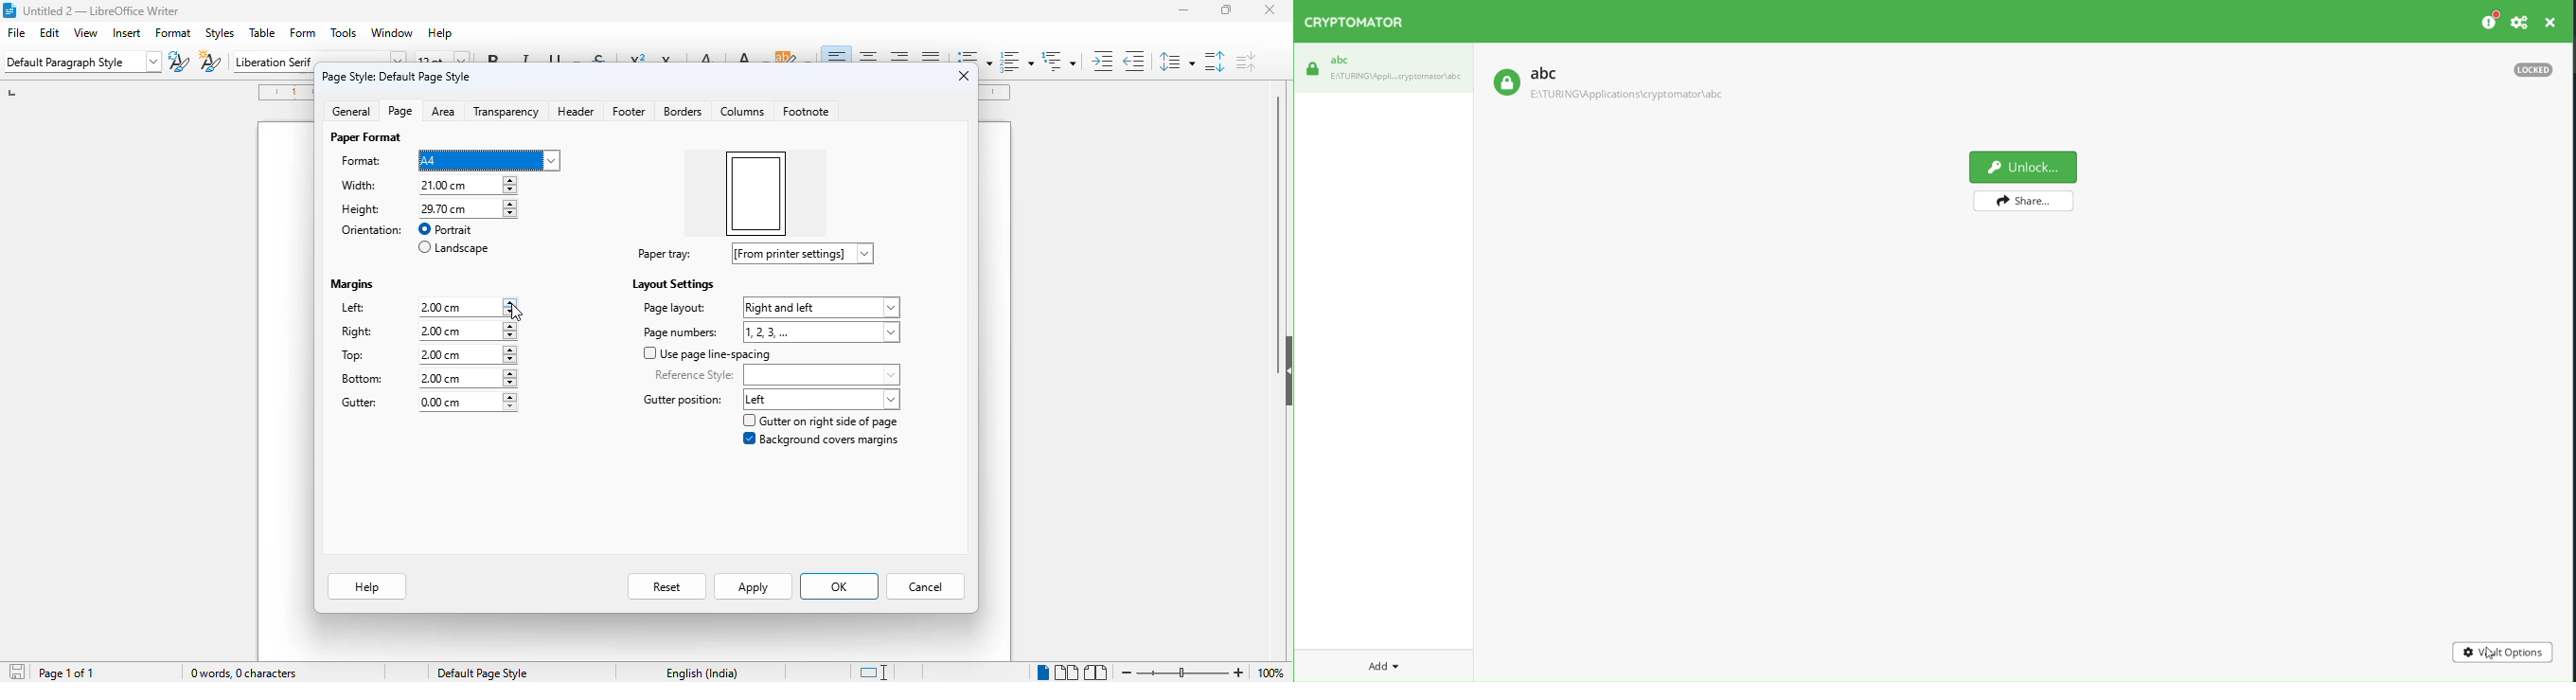 The image size is (2576, 700). What do you see at coordinates (702, 673) in the screenshot?
I see `text language` at bounding box center [702, 673].